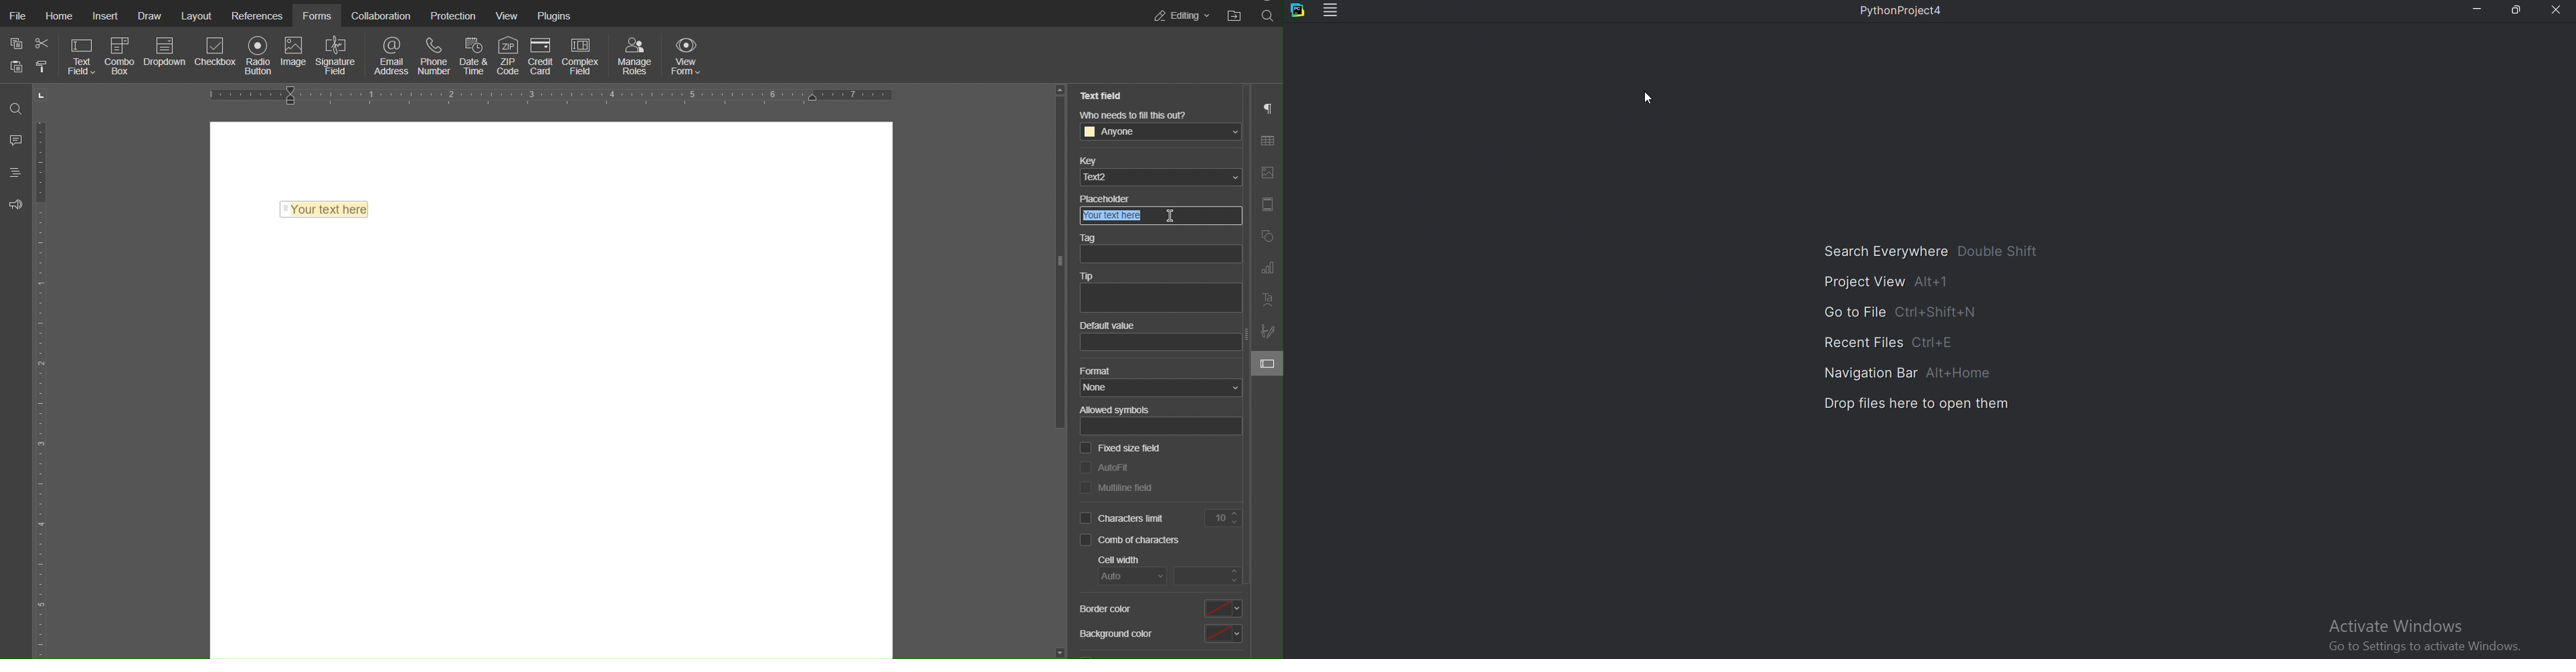 This screenshot has height=672, width=2576. What do you see at coordinates (17, 17) in the screenshot?
I see `File` at bounding box center [17, 17].